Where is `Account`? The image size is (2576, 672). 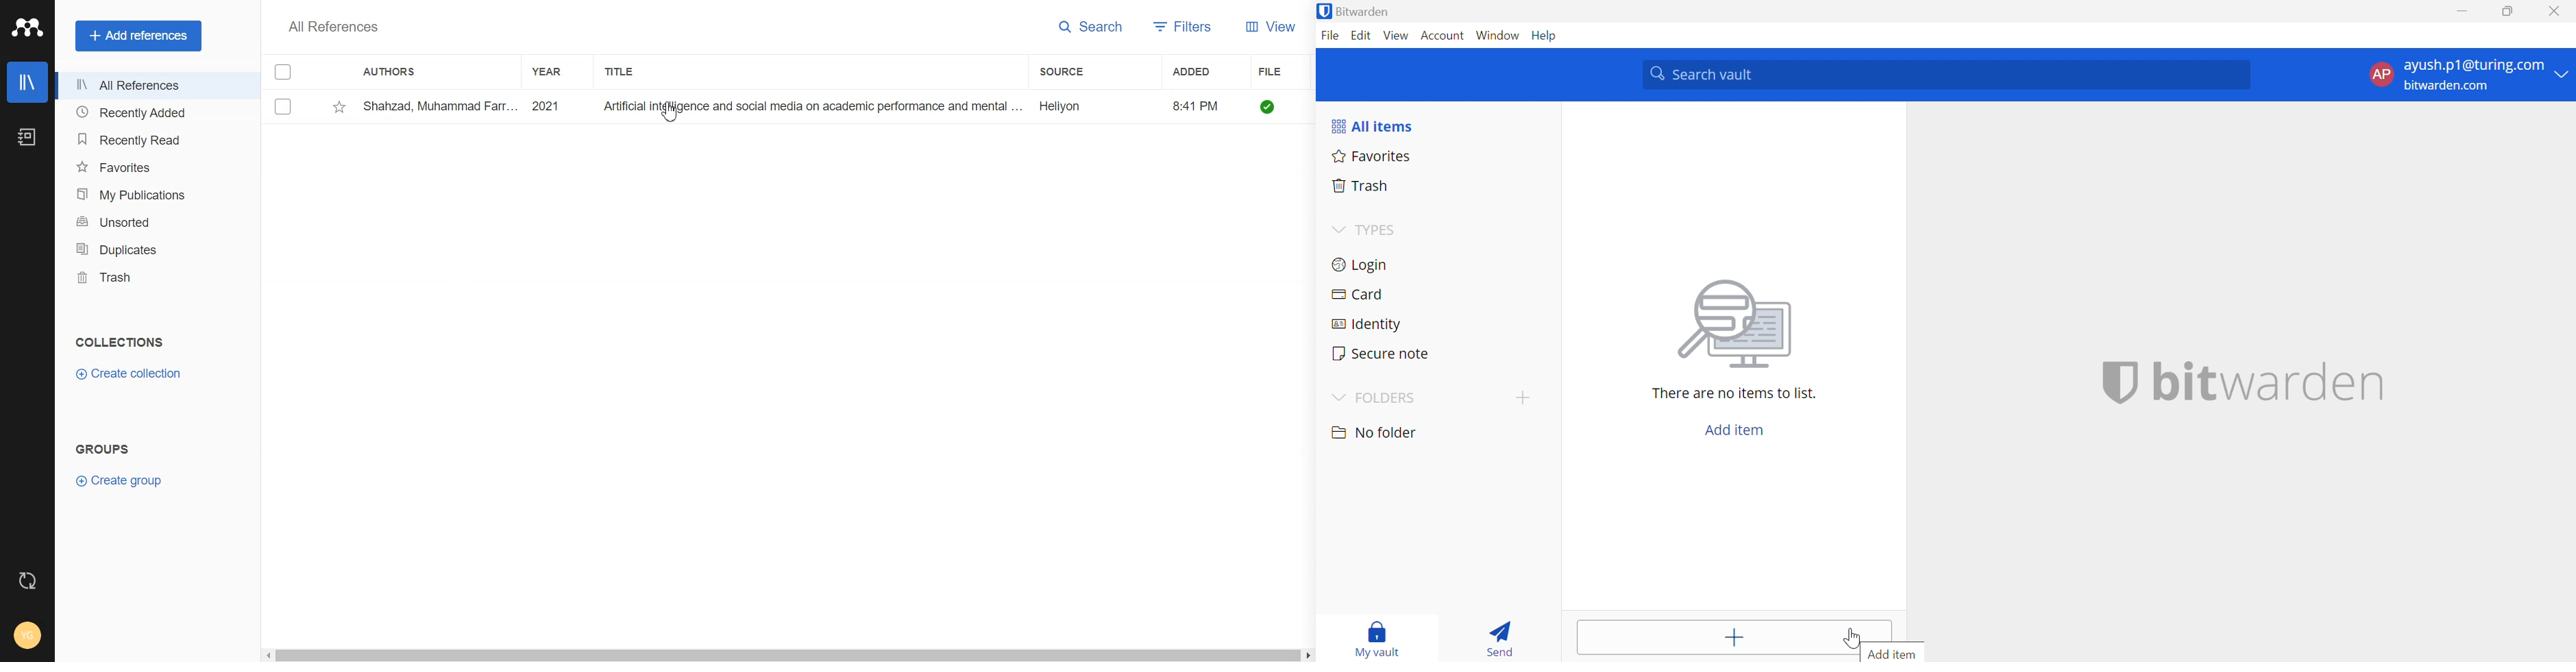 Account is located at coordinates (1443, 36).